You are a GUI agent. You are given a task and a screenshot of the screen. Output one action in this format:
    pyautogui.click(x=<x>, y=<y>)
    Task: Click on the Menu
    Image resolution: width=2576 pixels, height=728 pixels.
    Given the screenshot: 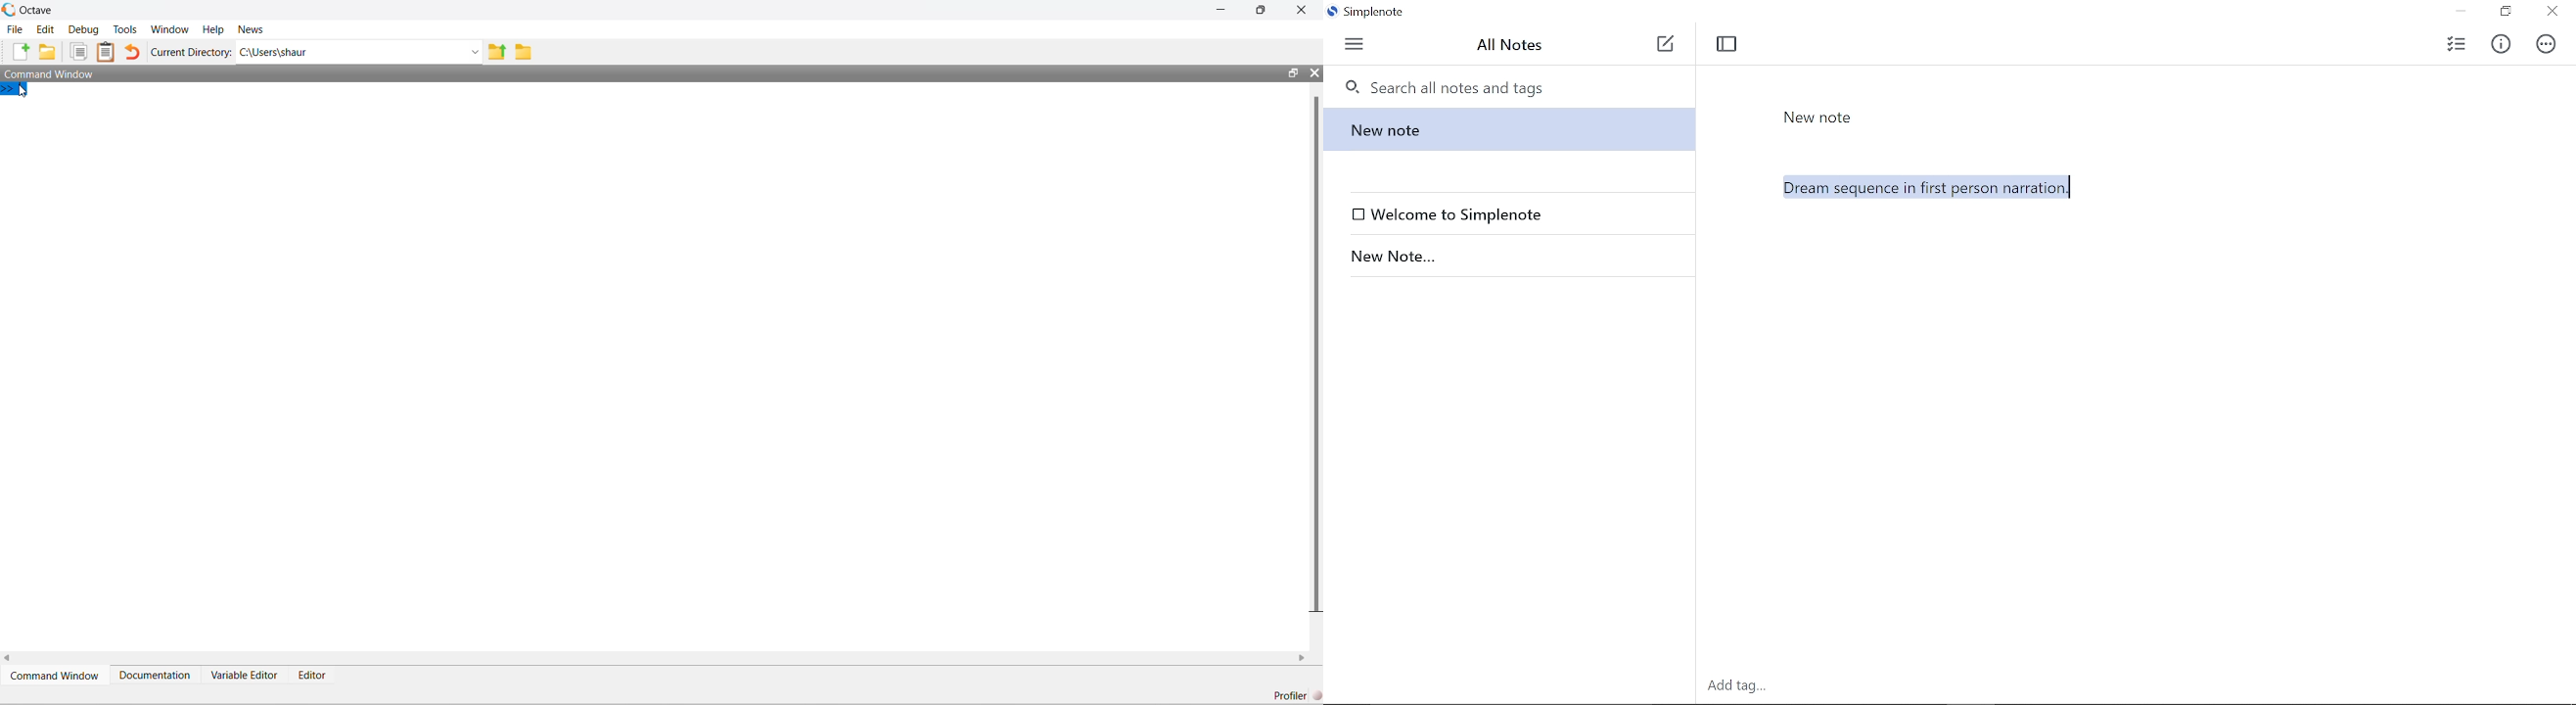 What is the action you would take?
    pyautogui.click(x=1356, y=42)
    